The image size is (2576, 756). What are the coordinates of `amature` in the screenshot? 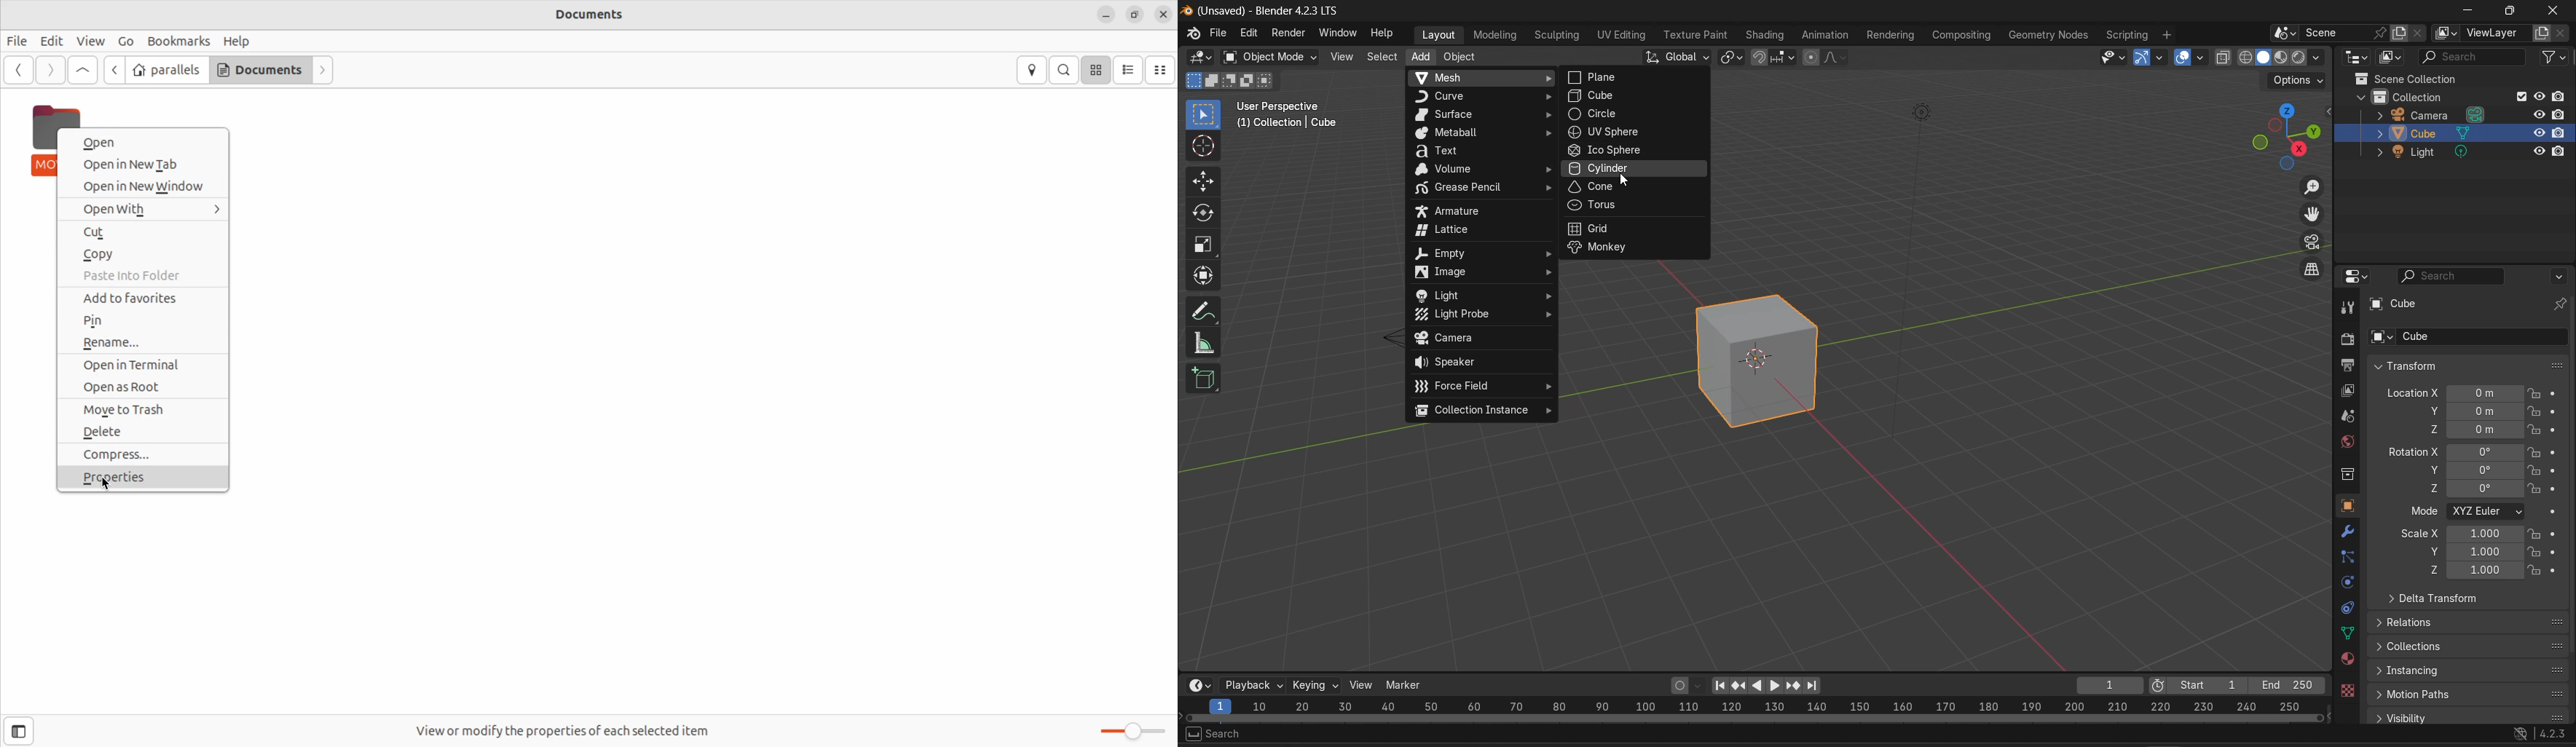 It's located at (1484, 209).